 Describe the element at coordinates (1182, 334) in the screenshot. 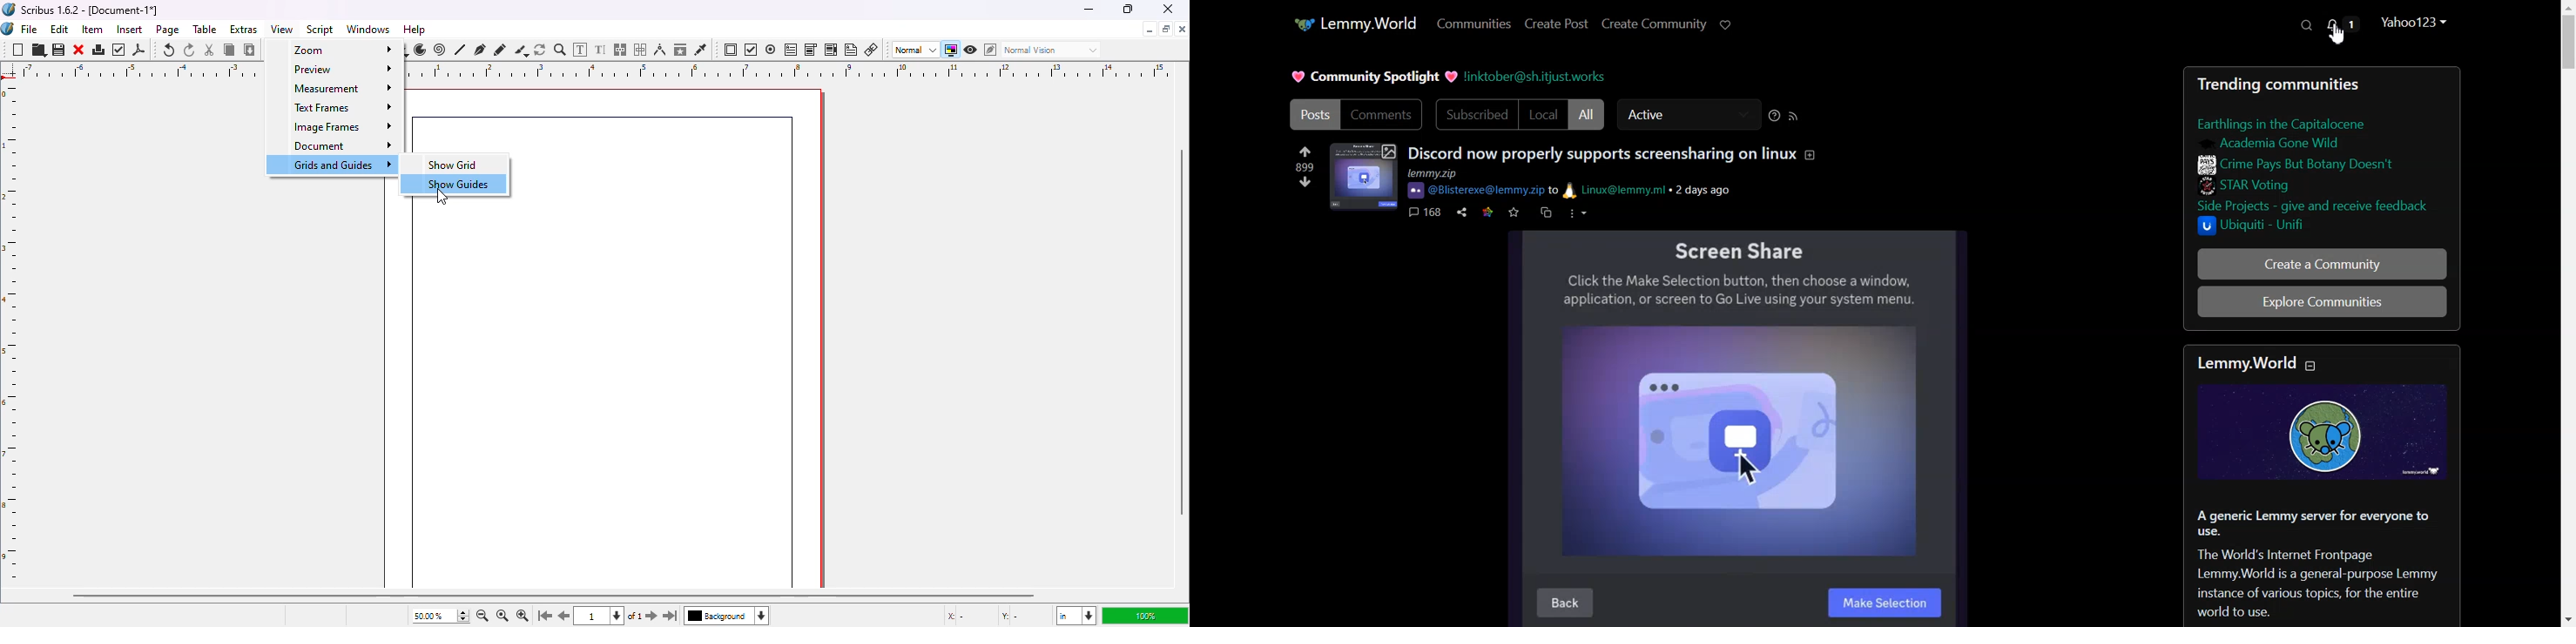

I see `vertical scroll bar` at that location.